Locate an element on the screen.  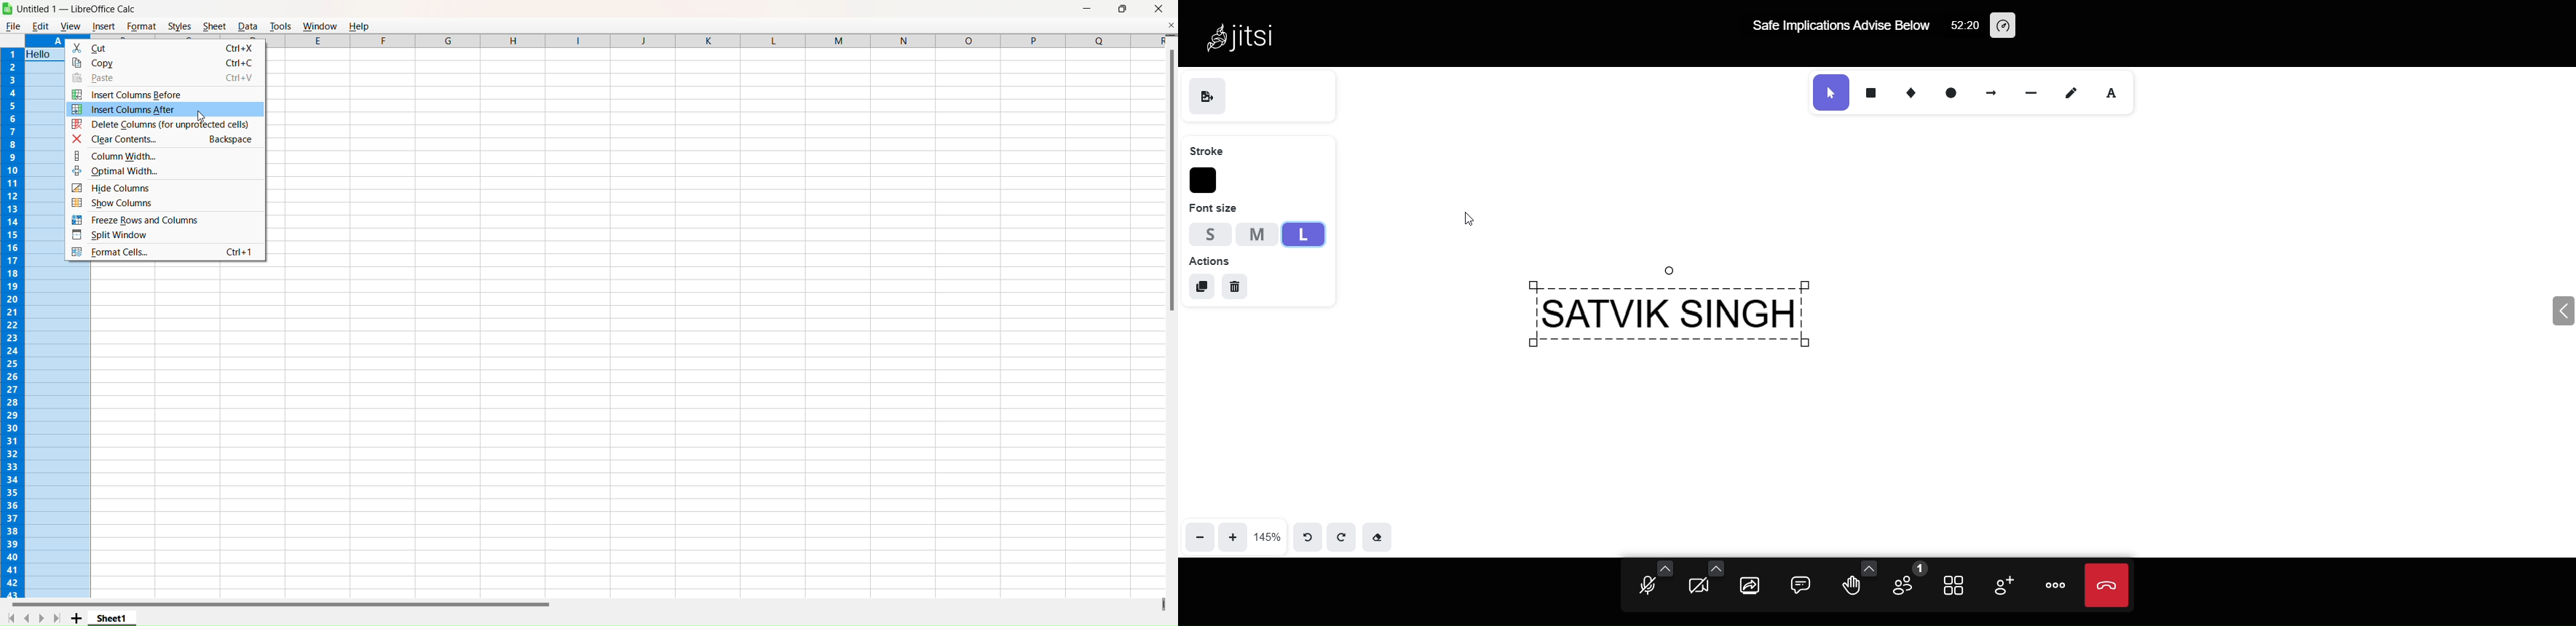
Format Cells is located at coordinates (167, 254).